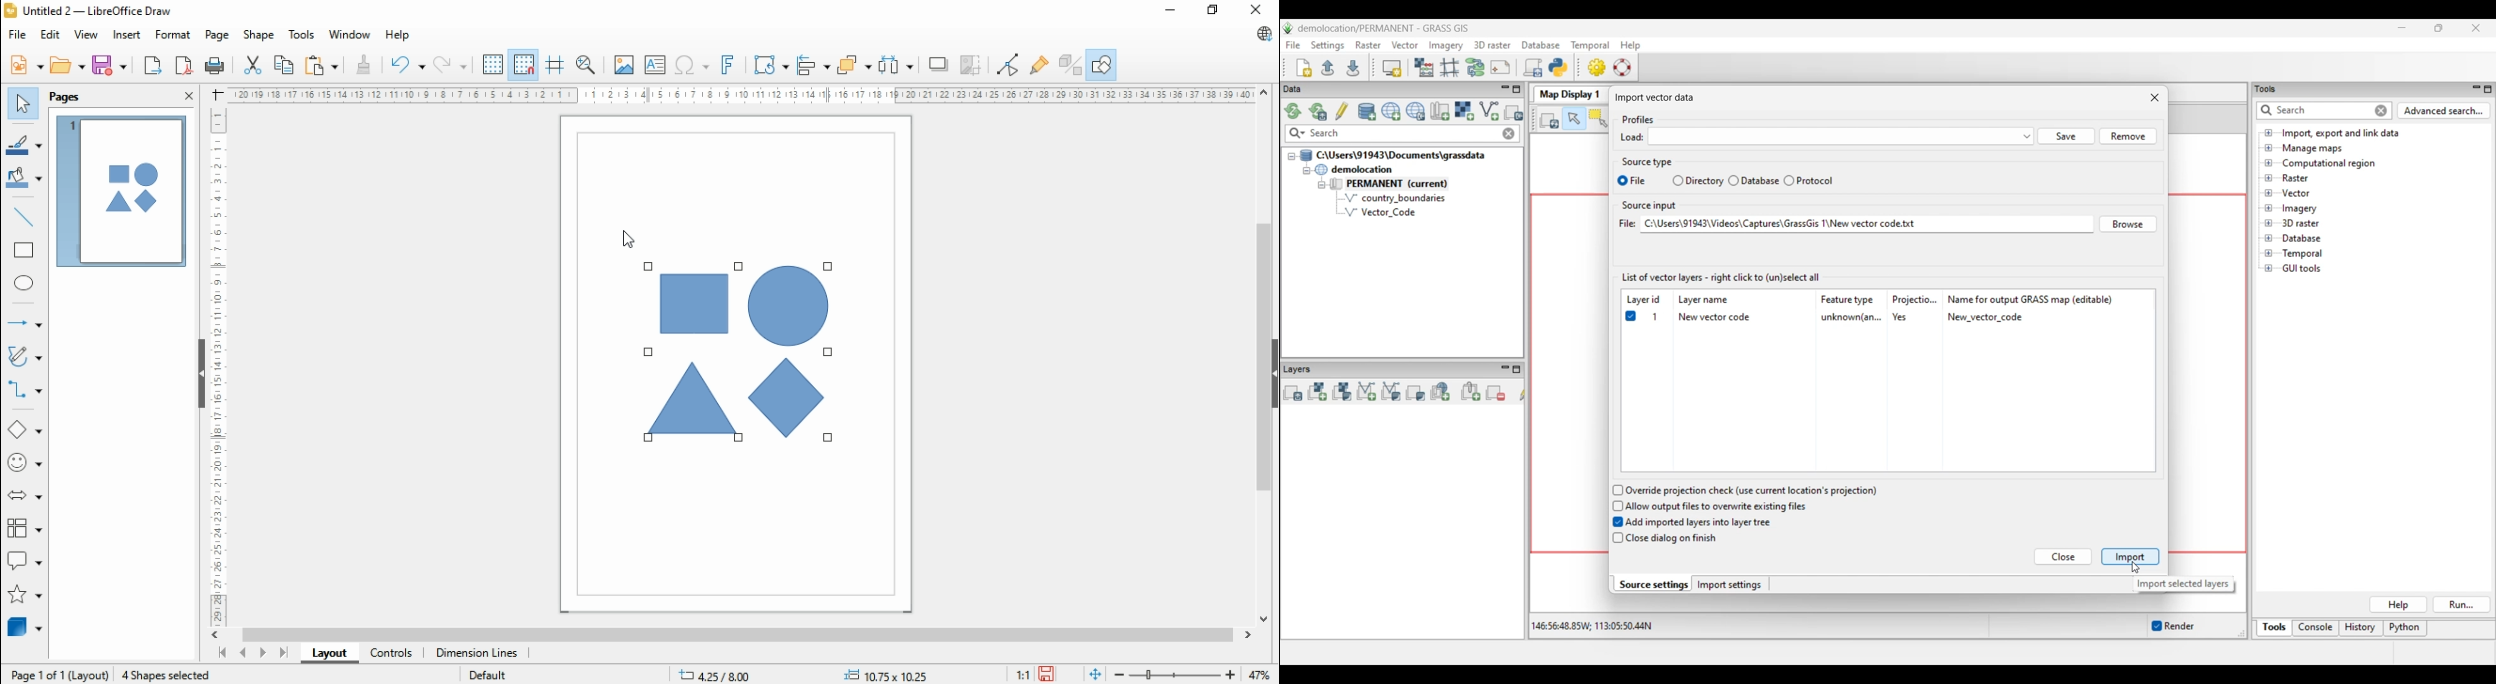 The image size is (2520, 700). What do you see at coordinates (1260, 673) in the screenshot?
I see `zoom factor` at bounding box center [1260, 673].